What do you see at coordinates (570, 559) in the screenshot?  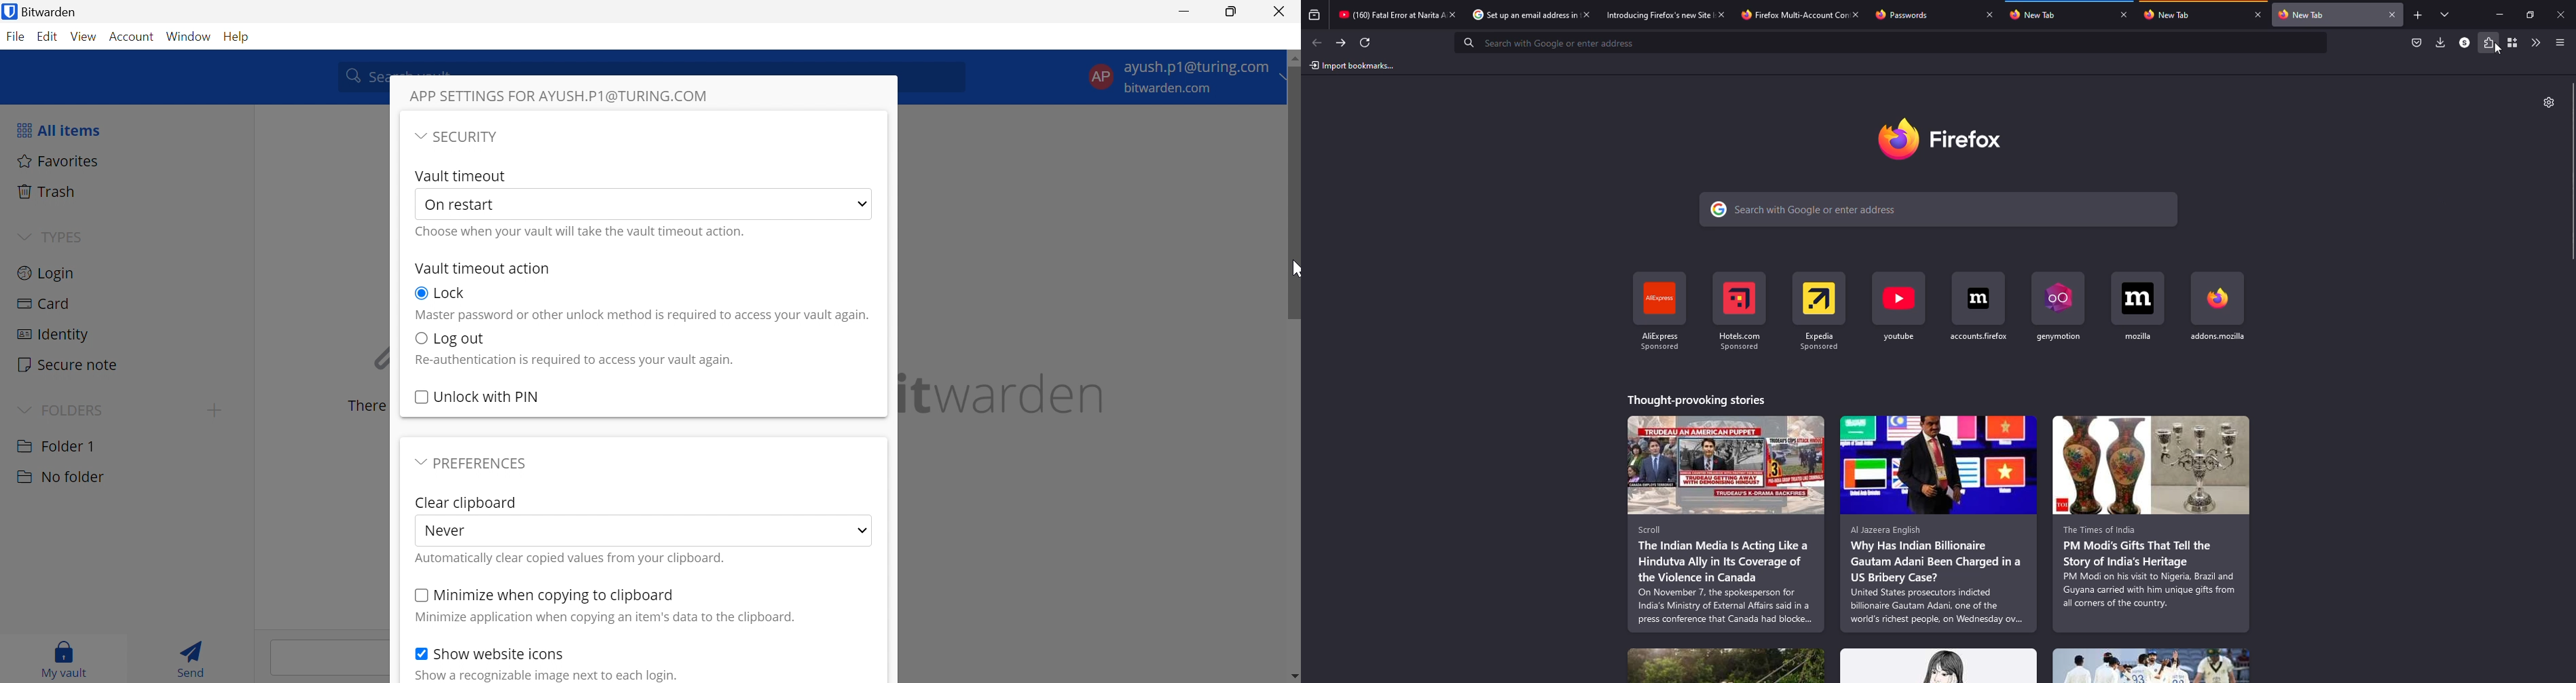 I see `Automatically clear copied values from your clipboard.` at bounding box center [570, 559].